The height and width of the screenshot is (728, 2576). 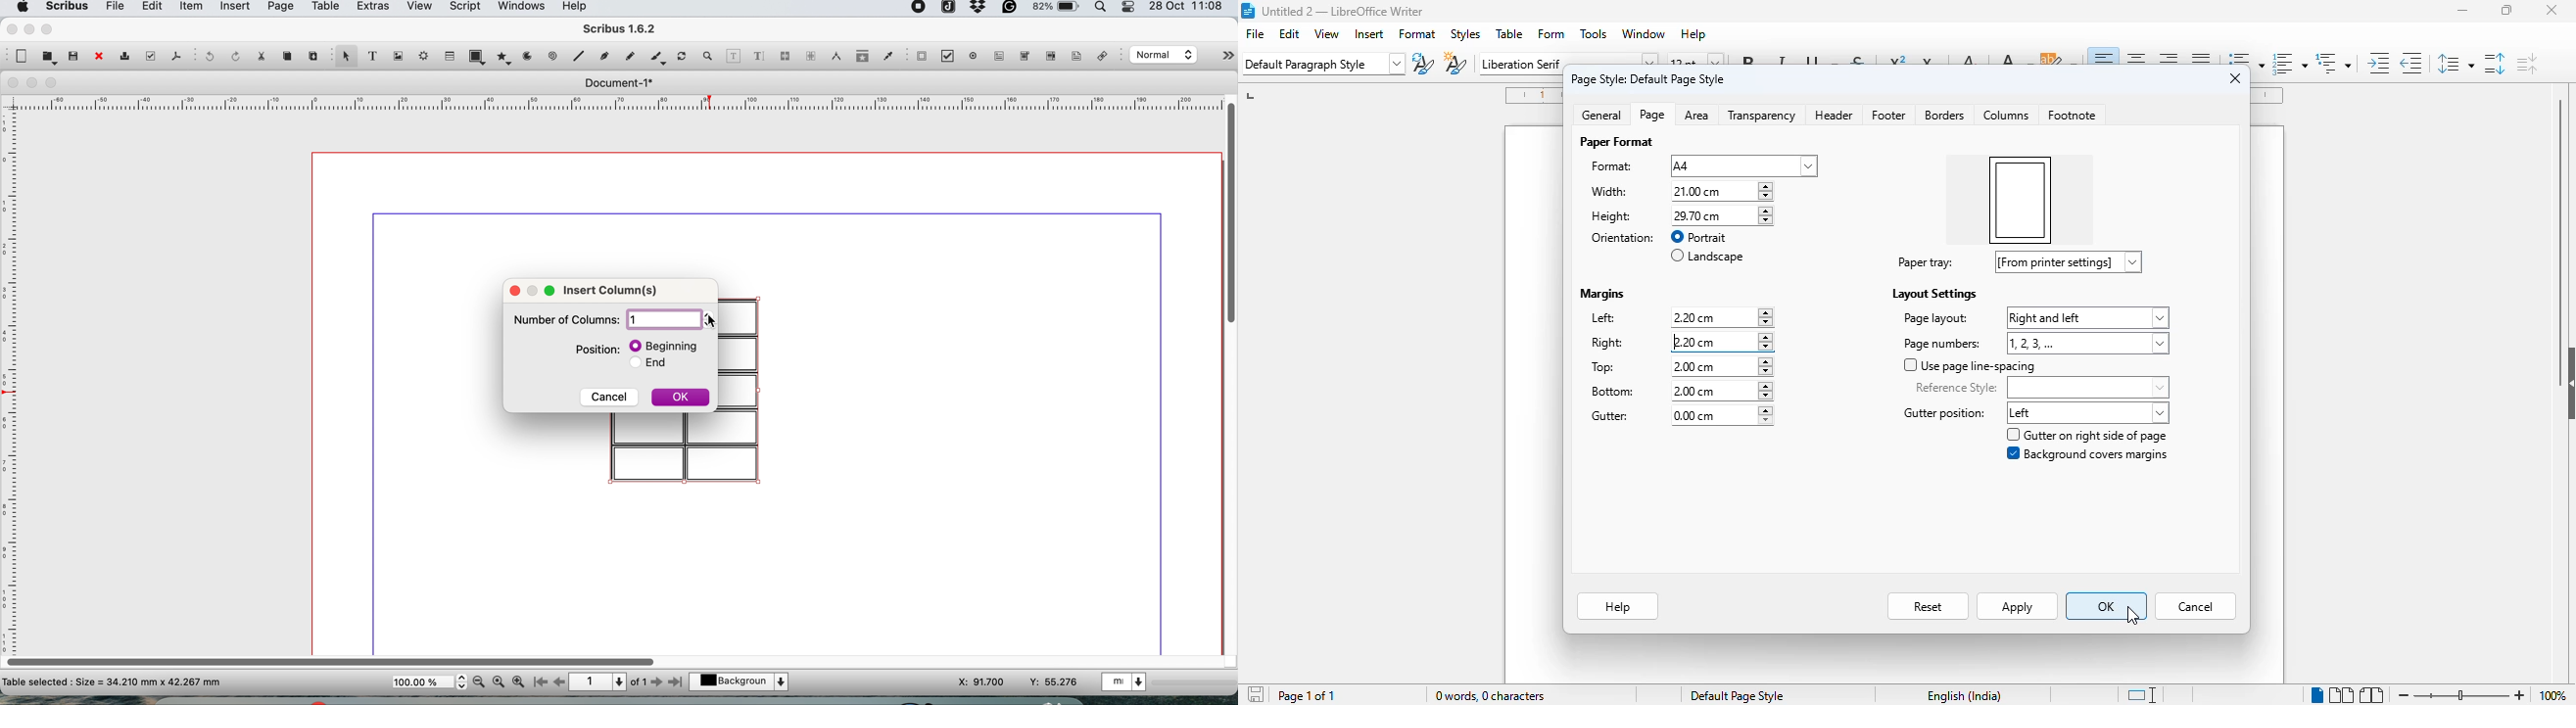 I want to click on columns, so click(x=2005, y=115).